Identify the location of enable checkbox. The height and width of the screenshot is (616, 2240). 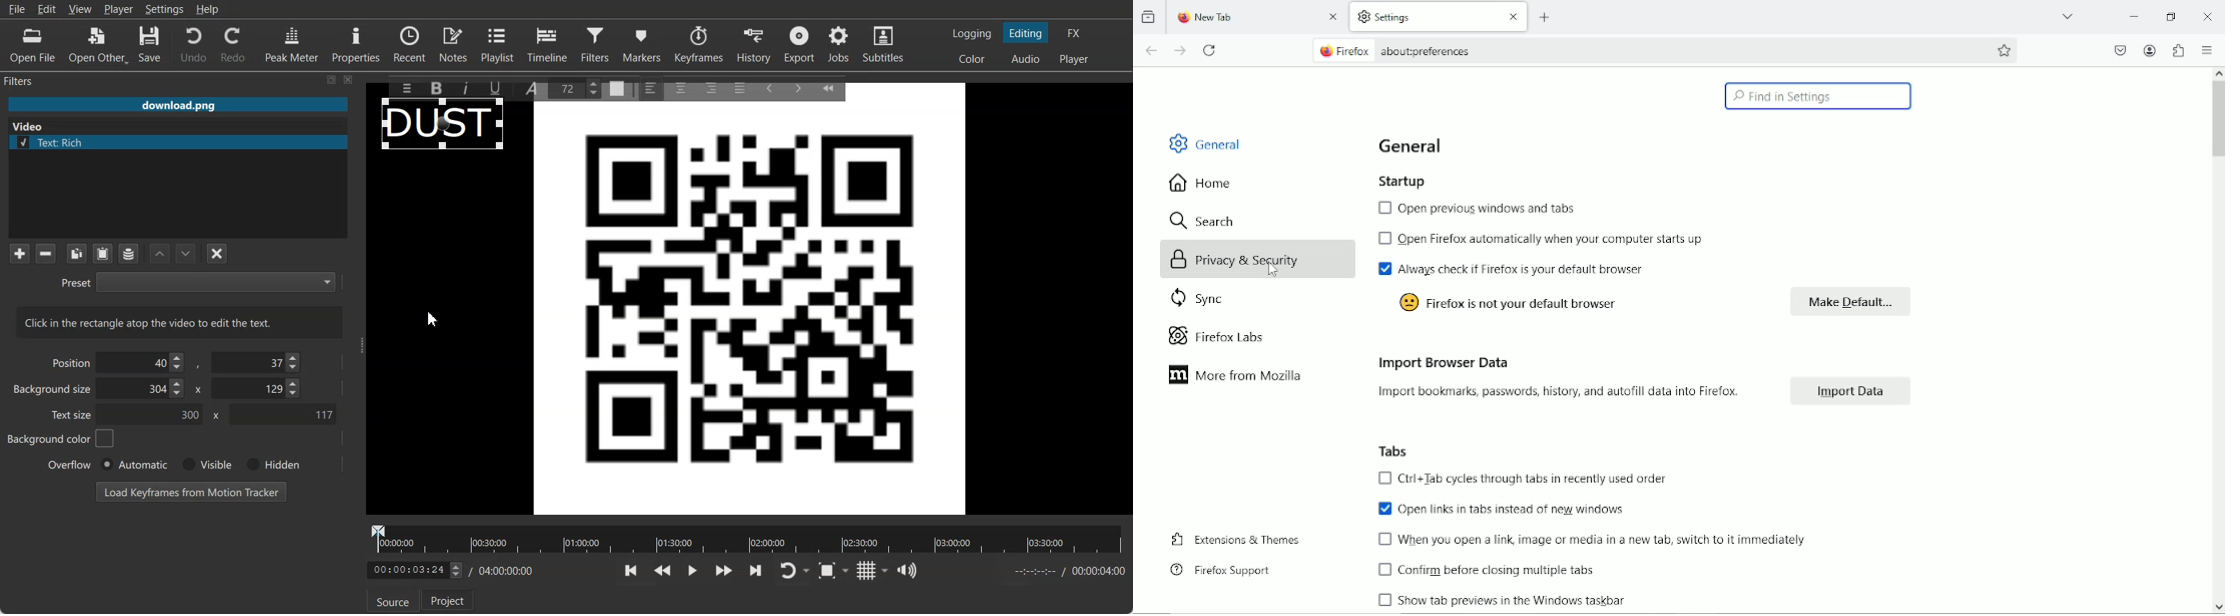
(1382, 507).